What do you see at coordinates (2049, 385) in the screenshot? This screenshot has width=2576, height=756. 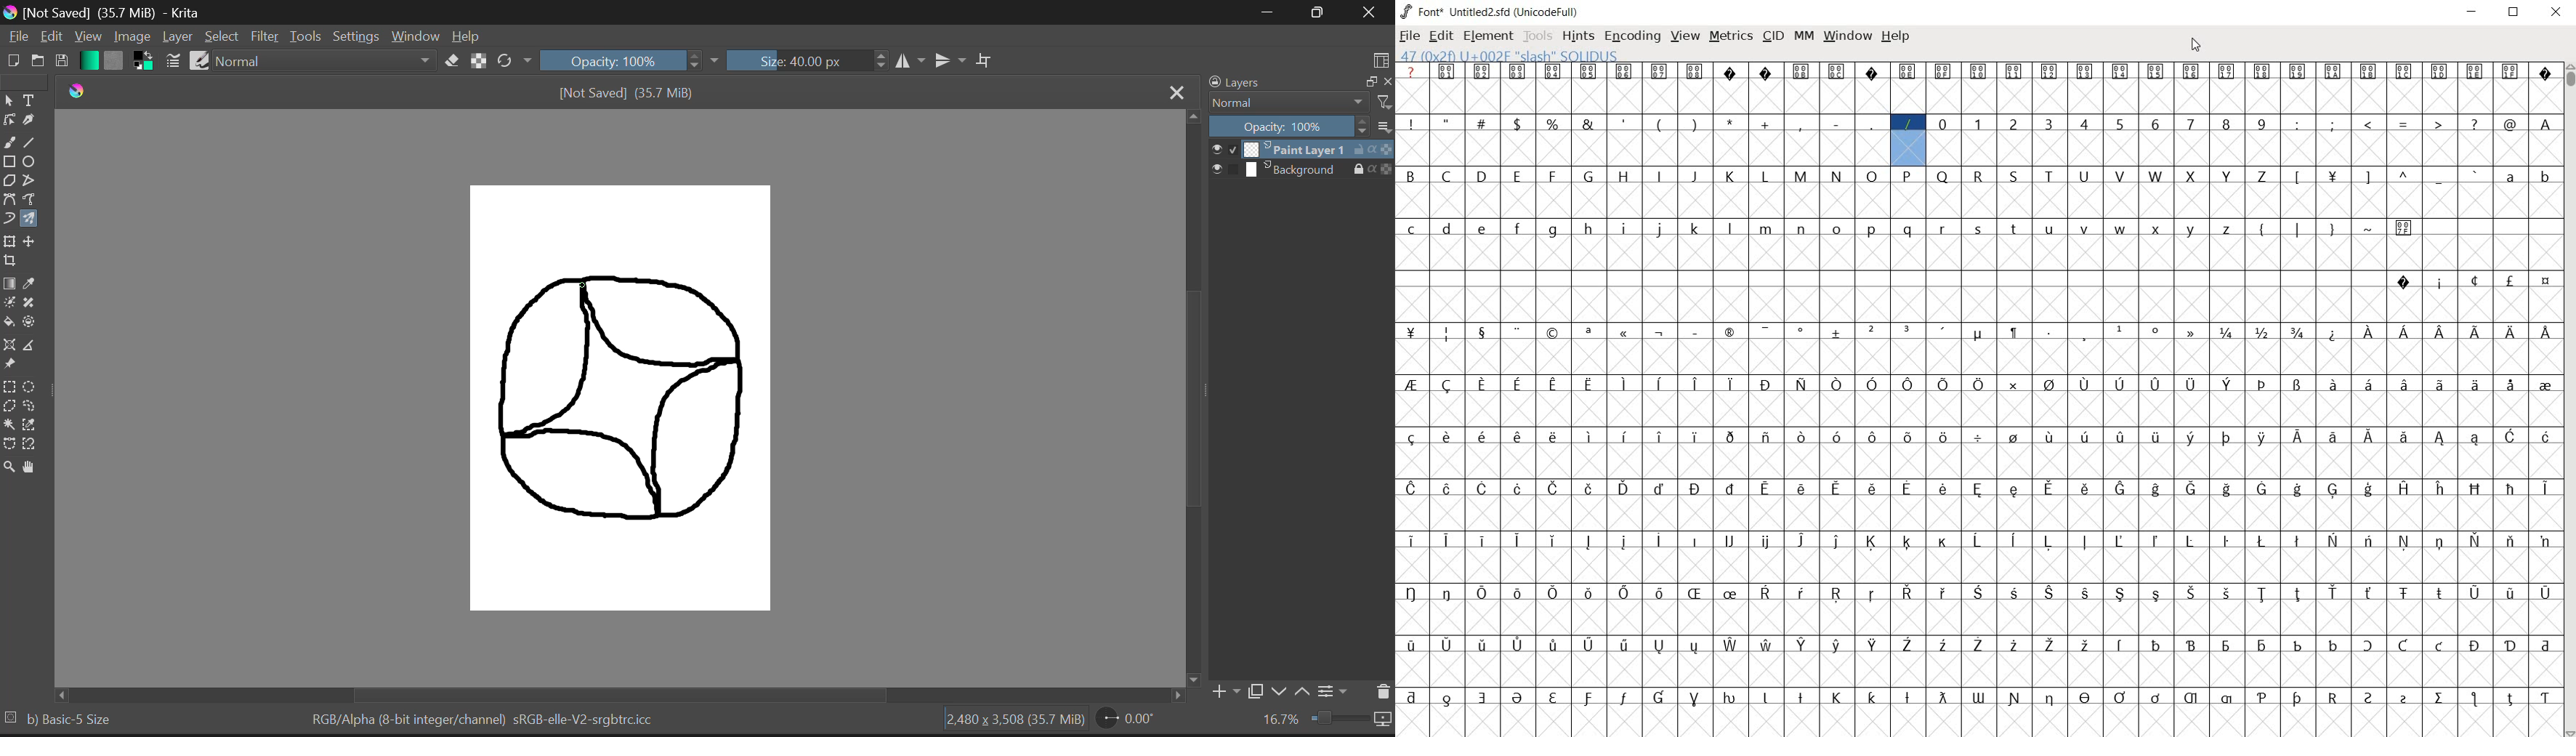 I see `glyph` at bounding box center [2049, 385].